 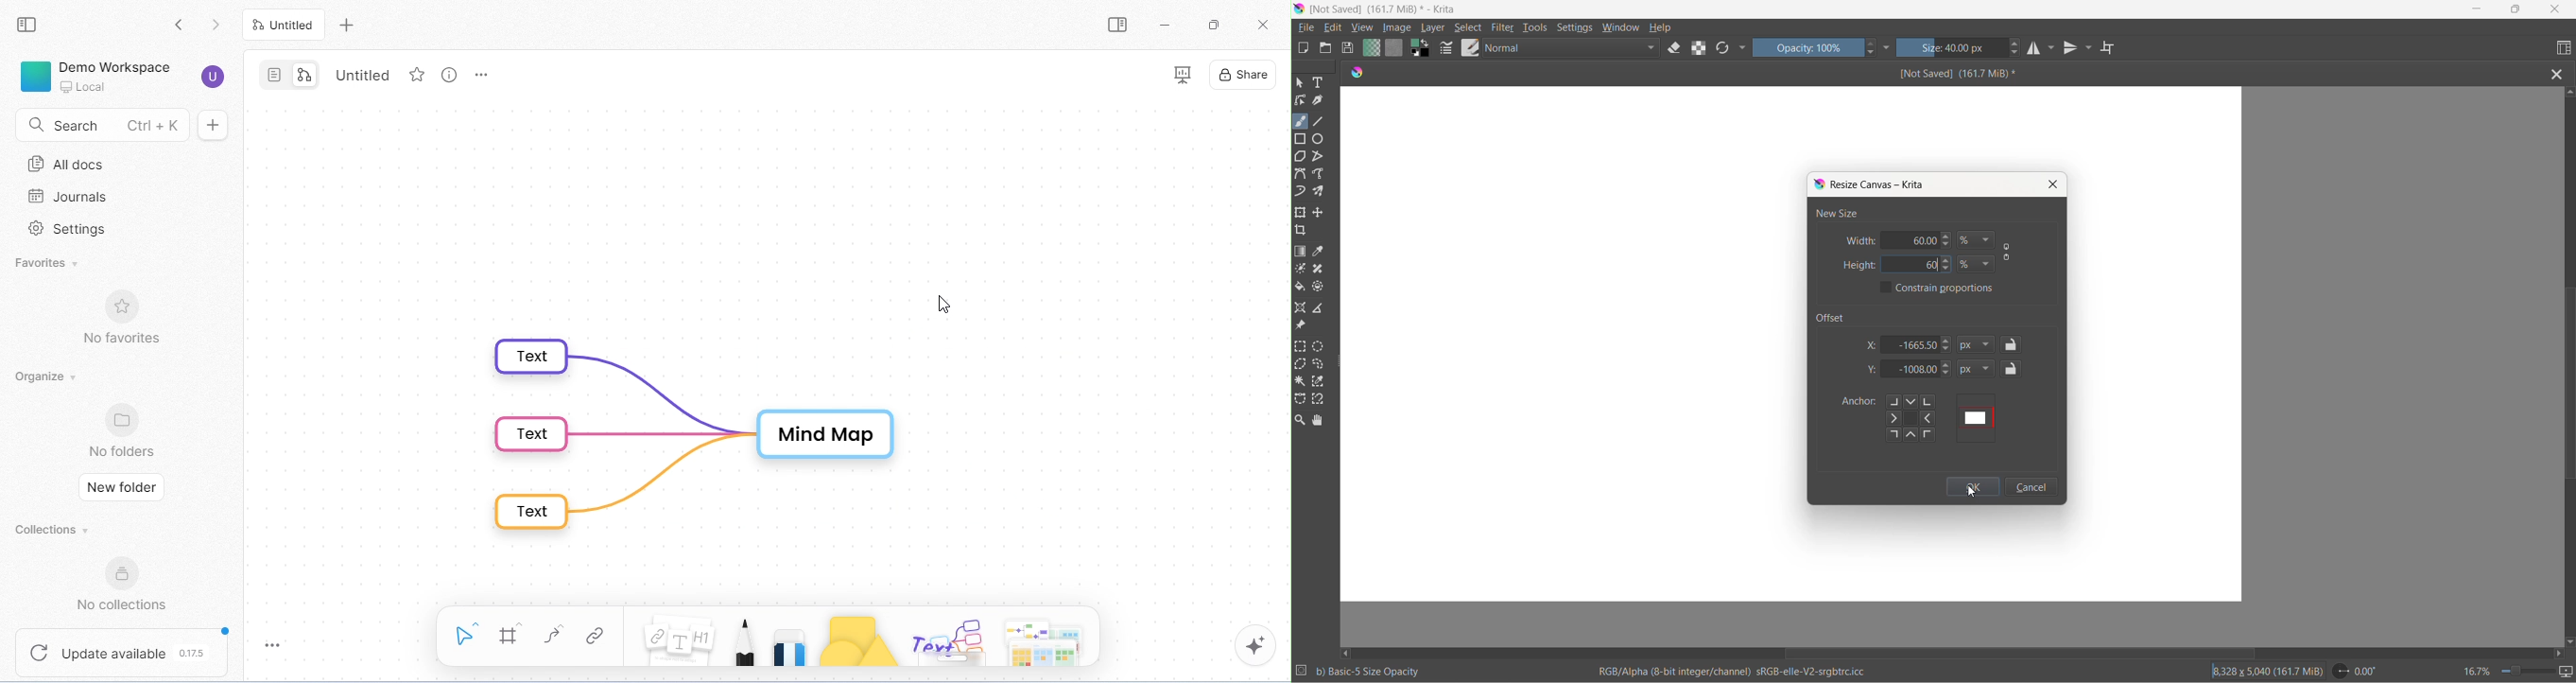 What do you see at coordinates (348, 24) in the screenshot?
I see `add new tab` at bounding box center [348, 24].